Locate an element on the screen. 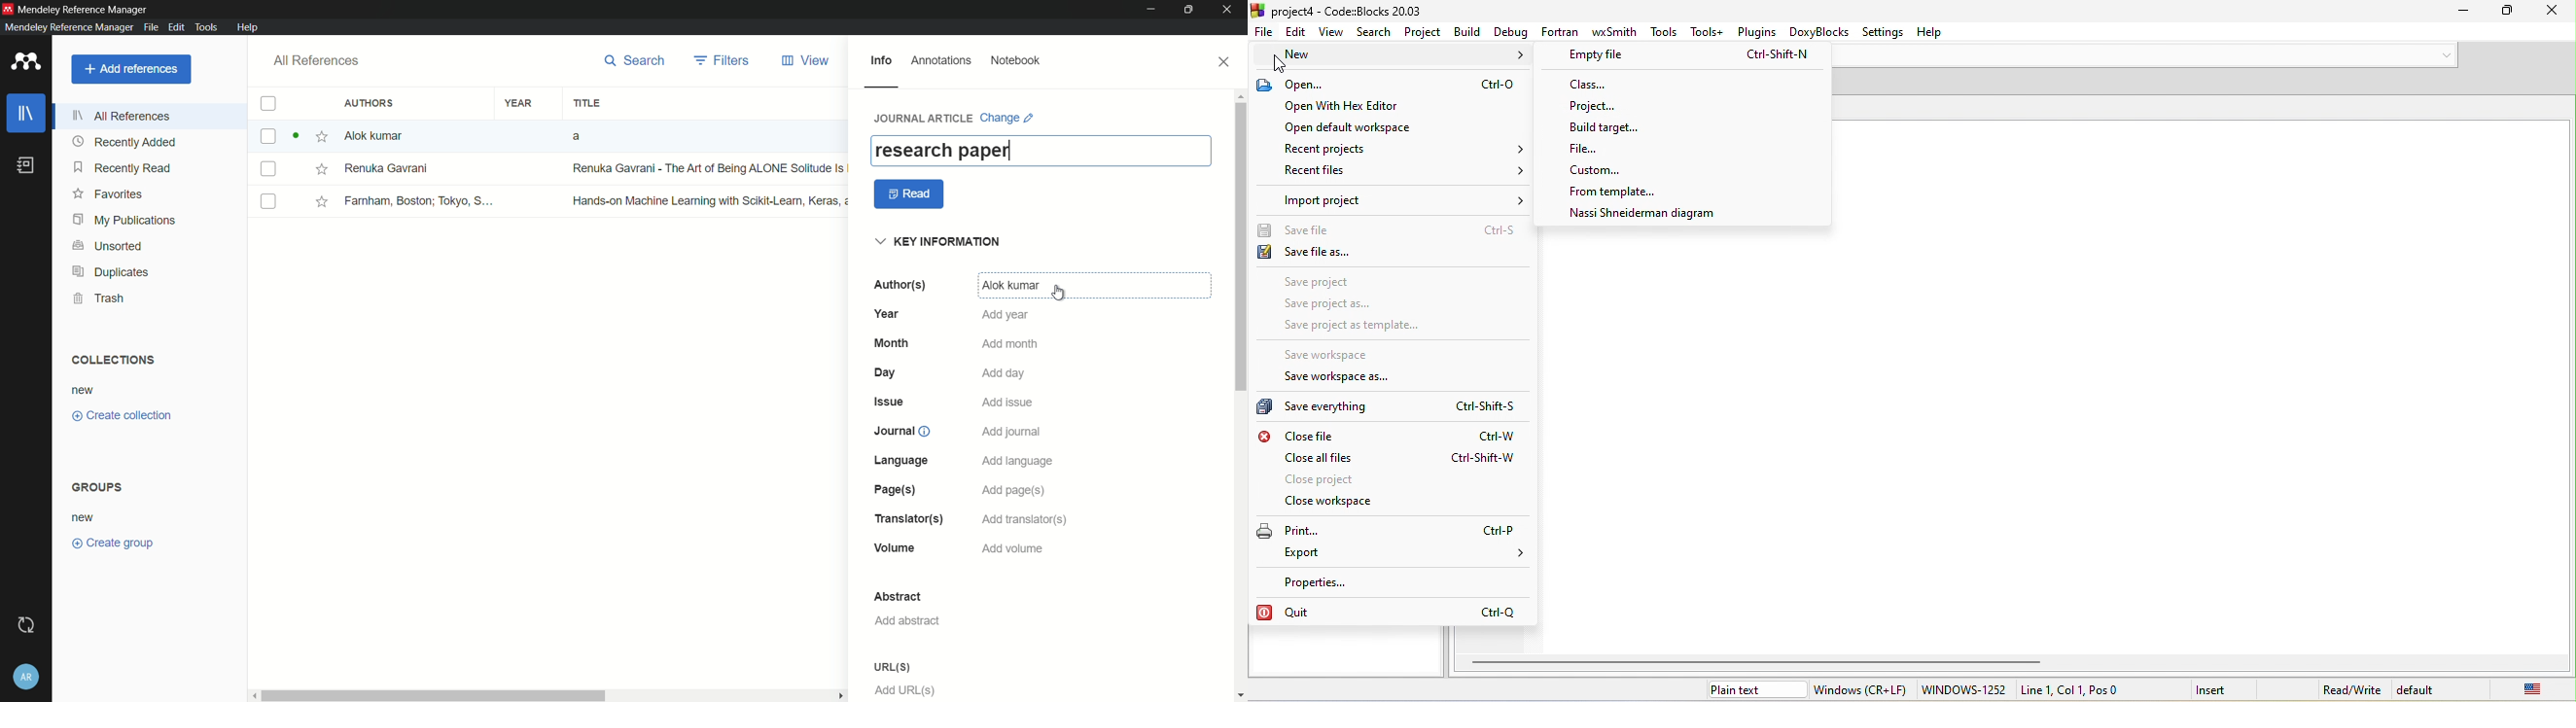 The height and width of the screenshot is (728, 2576). file is located at coordinates (1599, 147).